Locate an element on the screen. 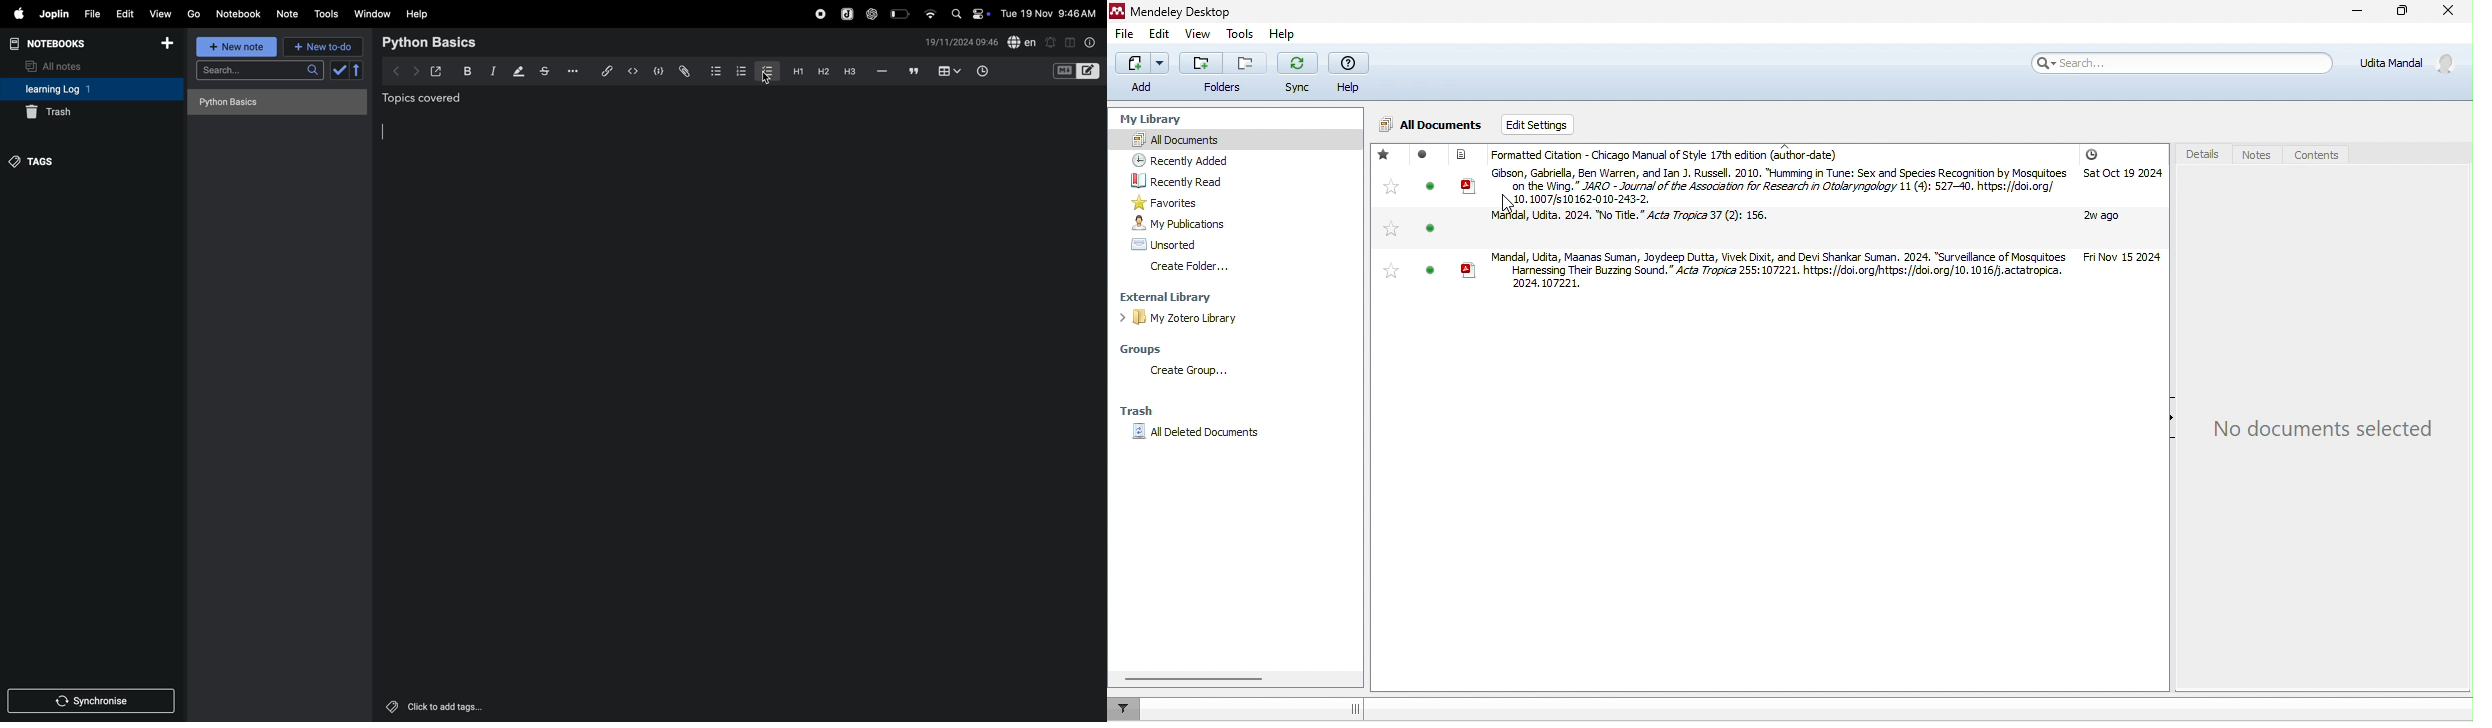 The width and height of the screenshot is (2492, 728). edit is located at coordinates (123, 14).